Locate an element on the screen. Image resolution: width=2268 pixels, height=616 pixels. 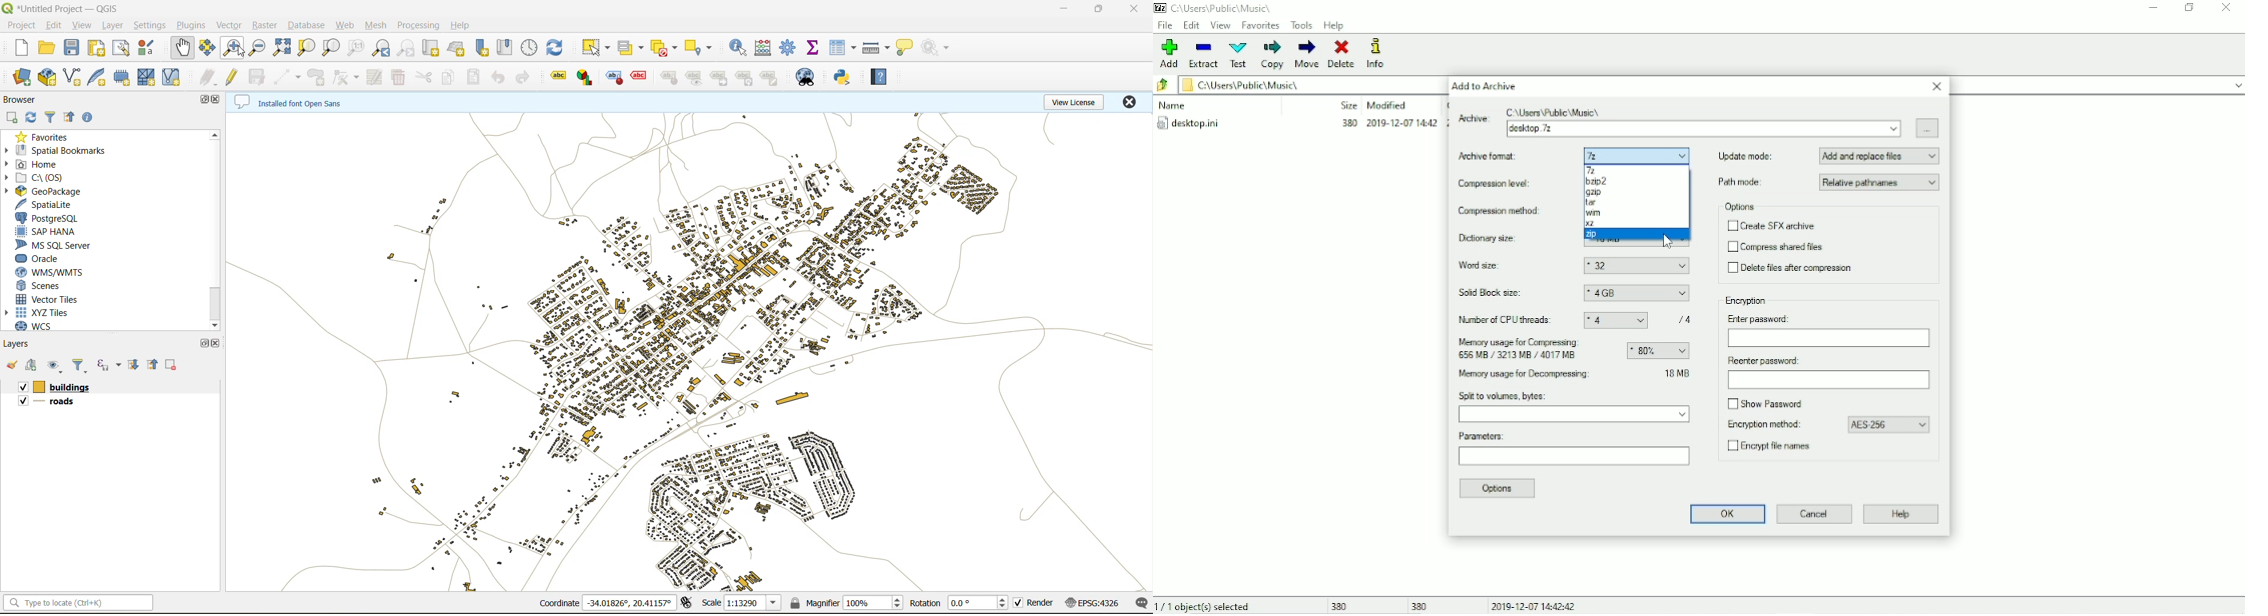
Encryption is located at coordinates (1748, 301).